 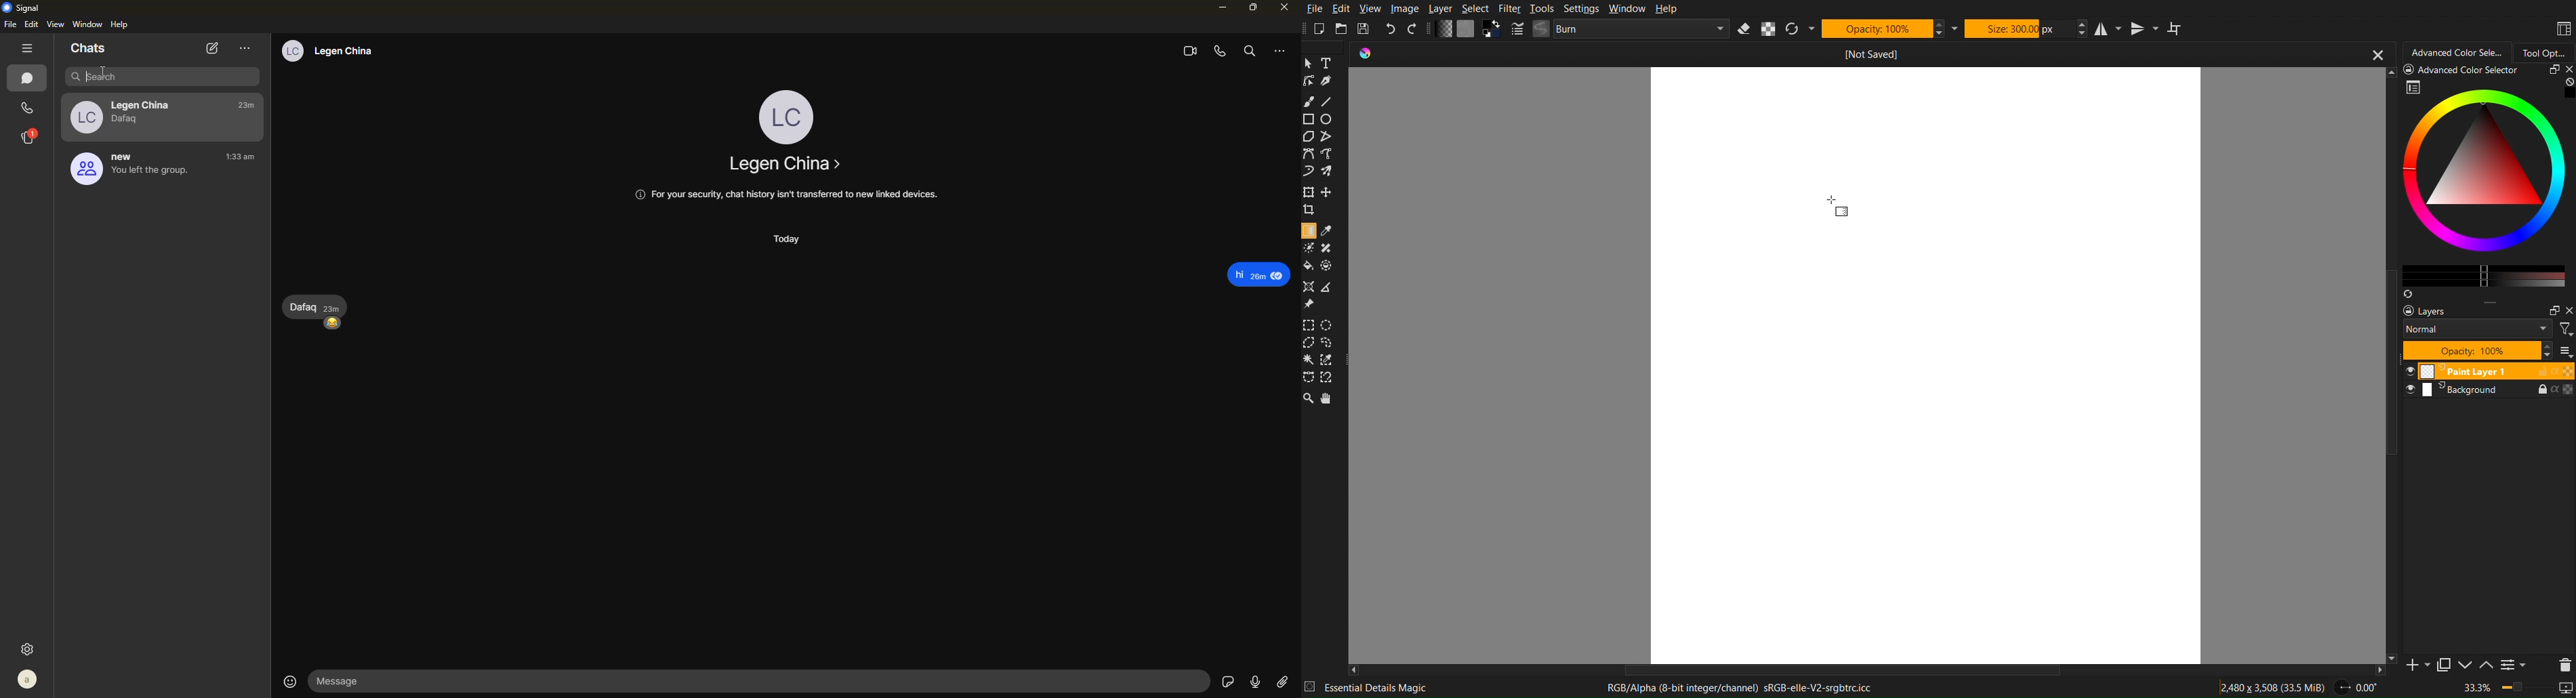 What do you see at coordinates (1254, 682) in the screenshot?
I see `record` at bounding box center [1254, 682].